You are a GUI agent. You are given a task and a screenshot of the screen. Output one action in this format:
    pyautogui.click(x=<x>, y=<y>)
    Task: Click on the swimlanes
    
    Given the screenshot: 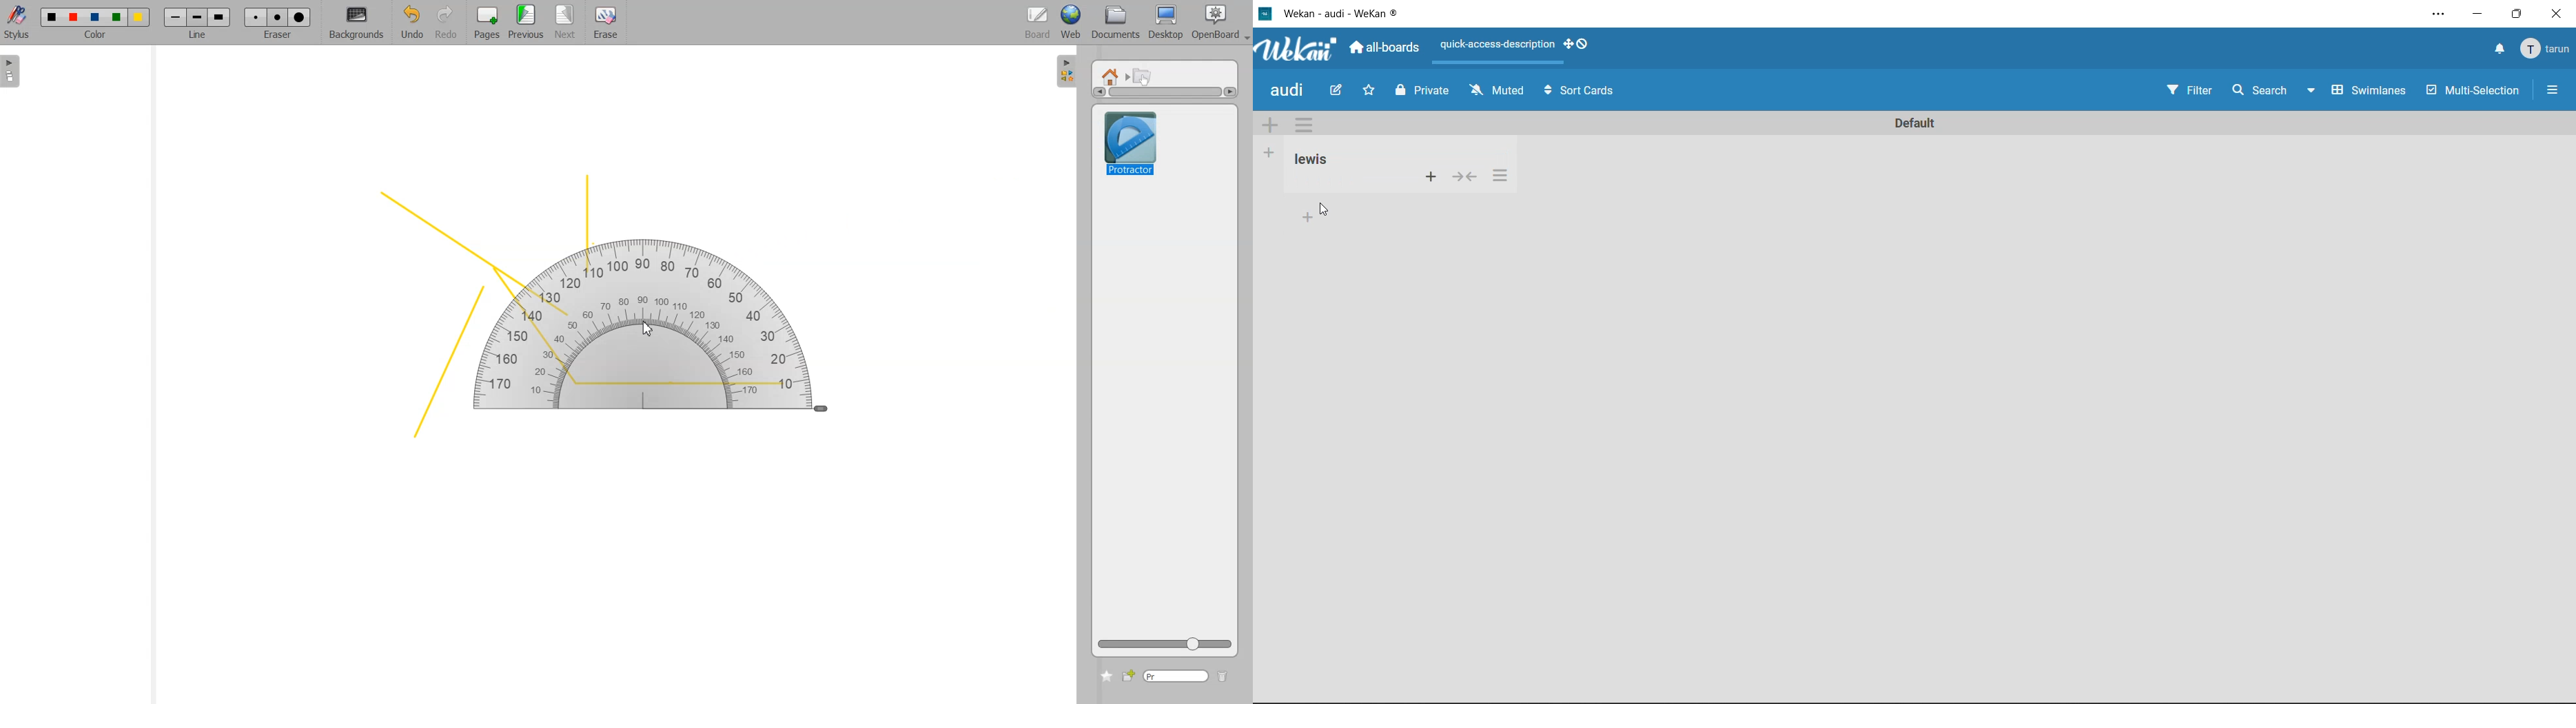 What is the action you would take?
    pyautogui.click(x=2367, y=92)
    